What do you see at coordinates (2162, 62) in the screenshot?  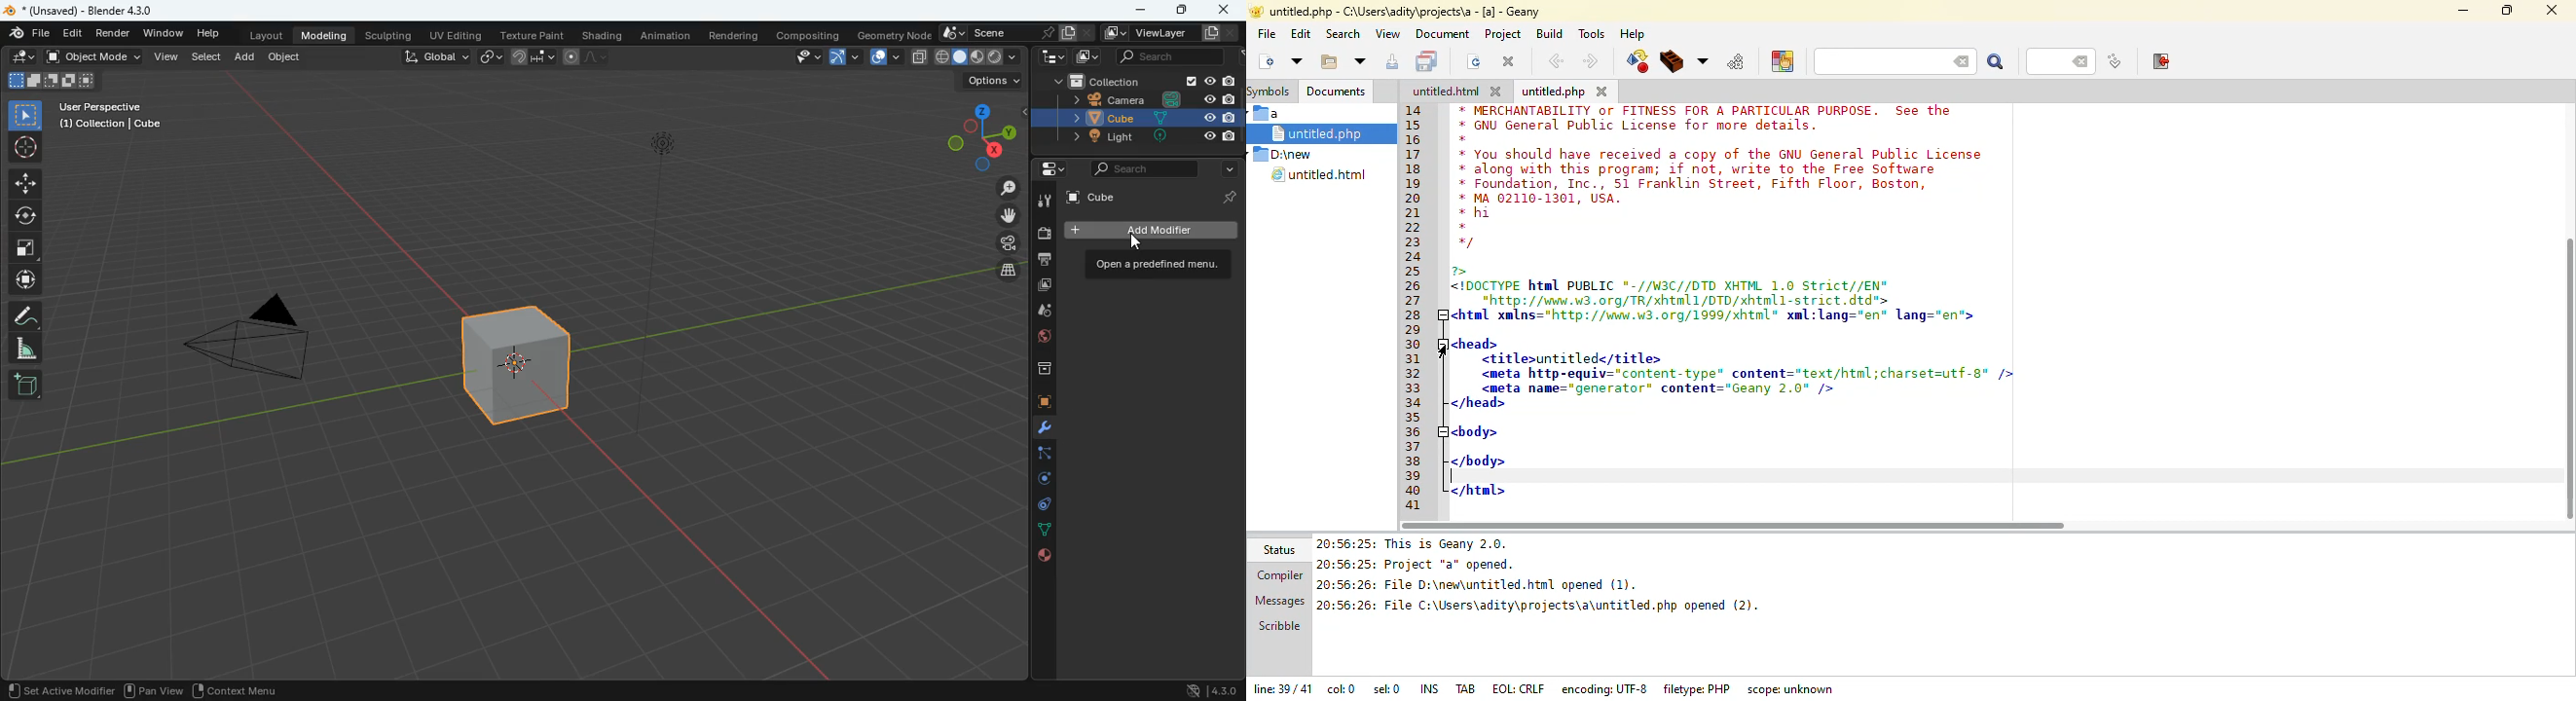 I see `exit` at bounding box center [2162, 62].